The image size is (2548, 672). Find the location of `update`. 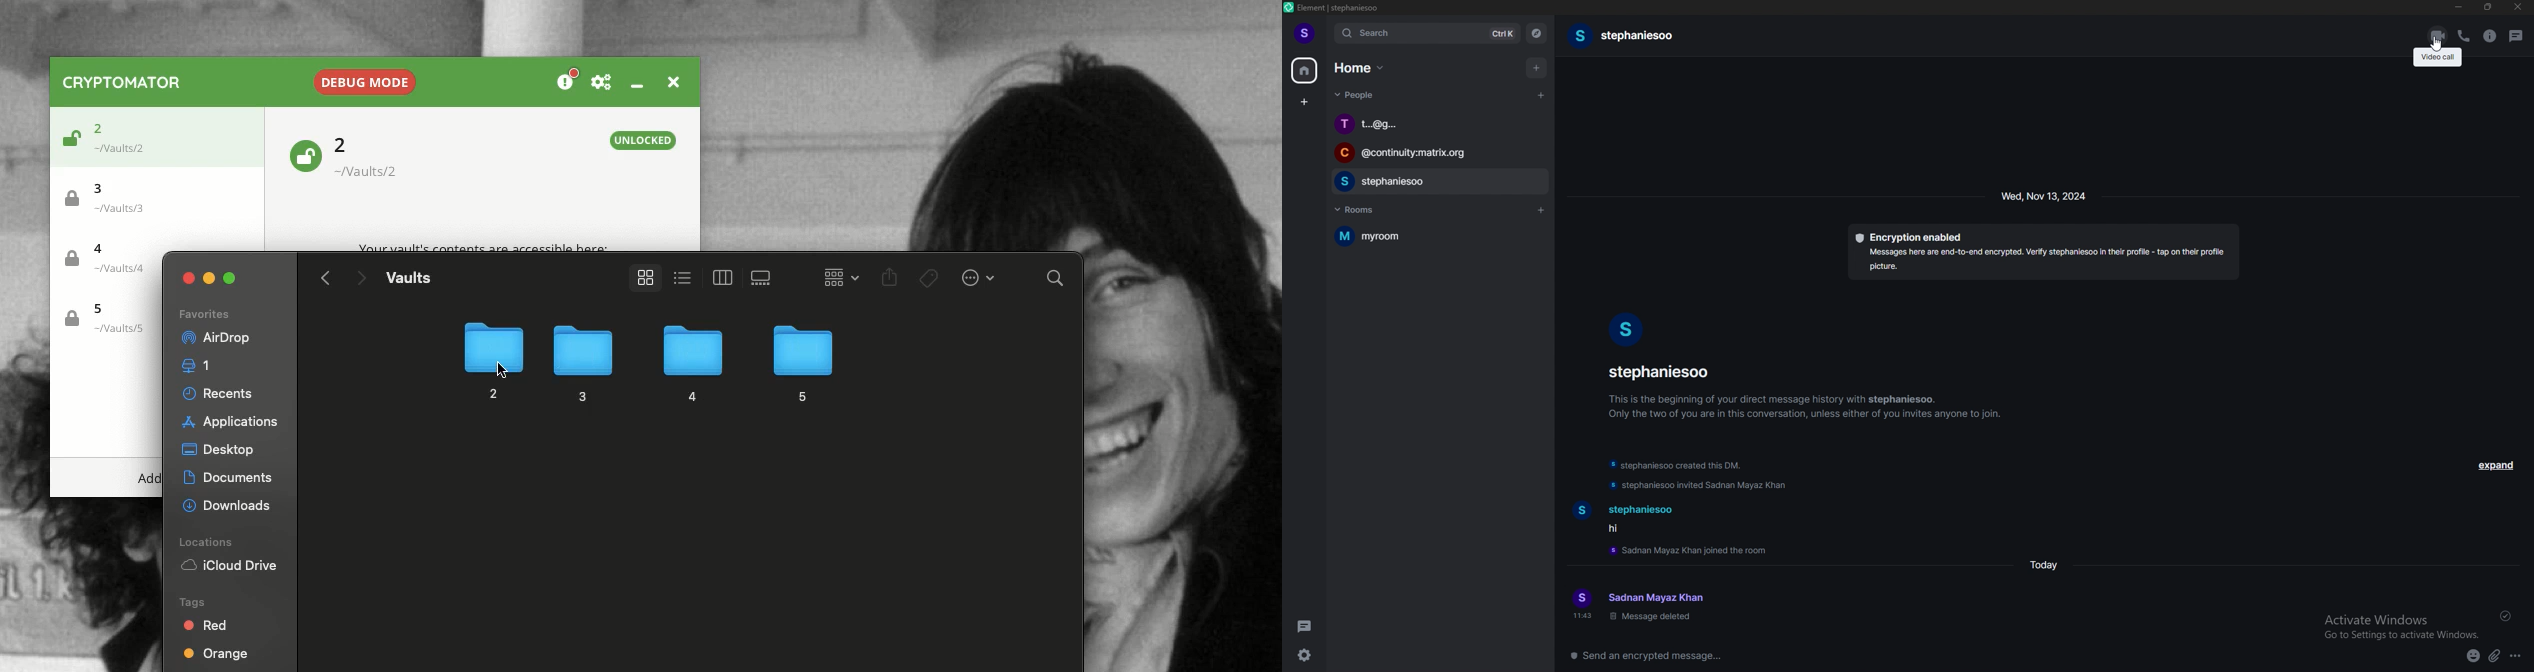

update is located at coordinates (1679, 465).